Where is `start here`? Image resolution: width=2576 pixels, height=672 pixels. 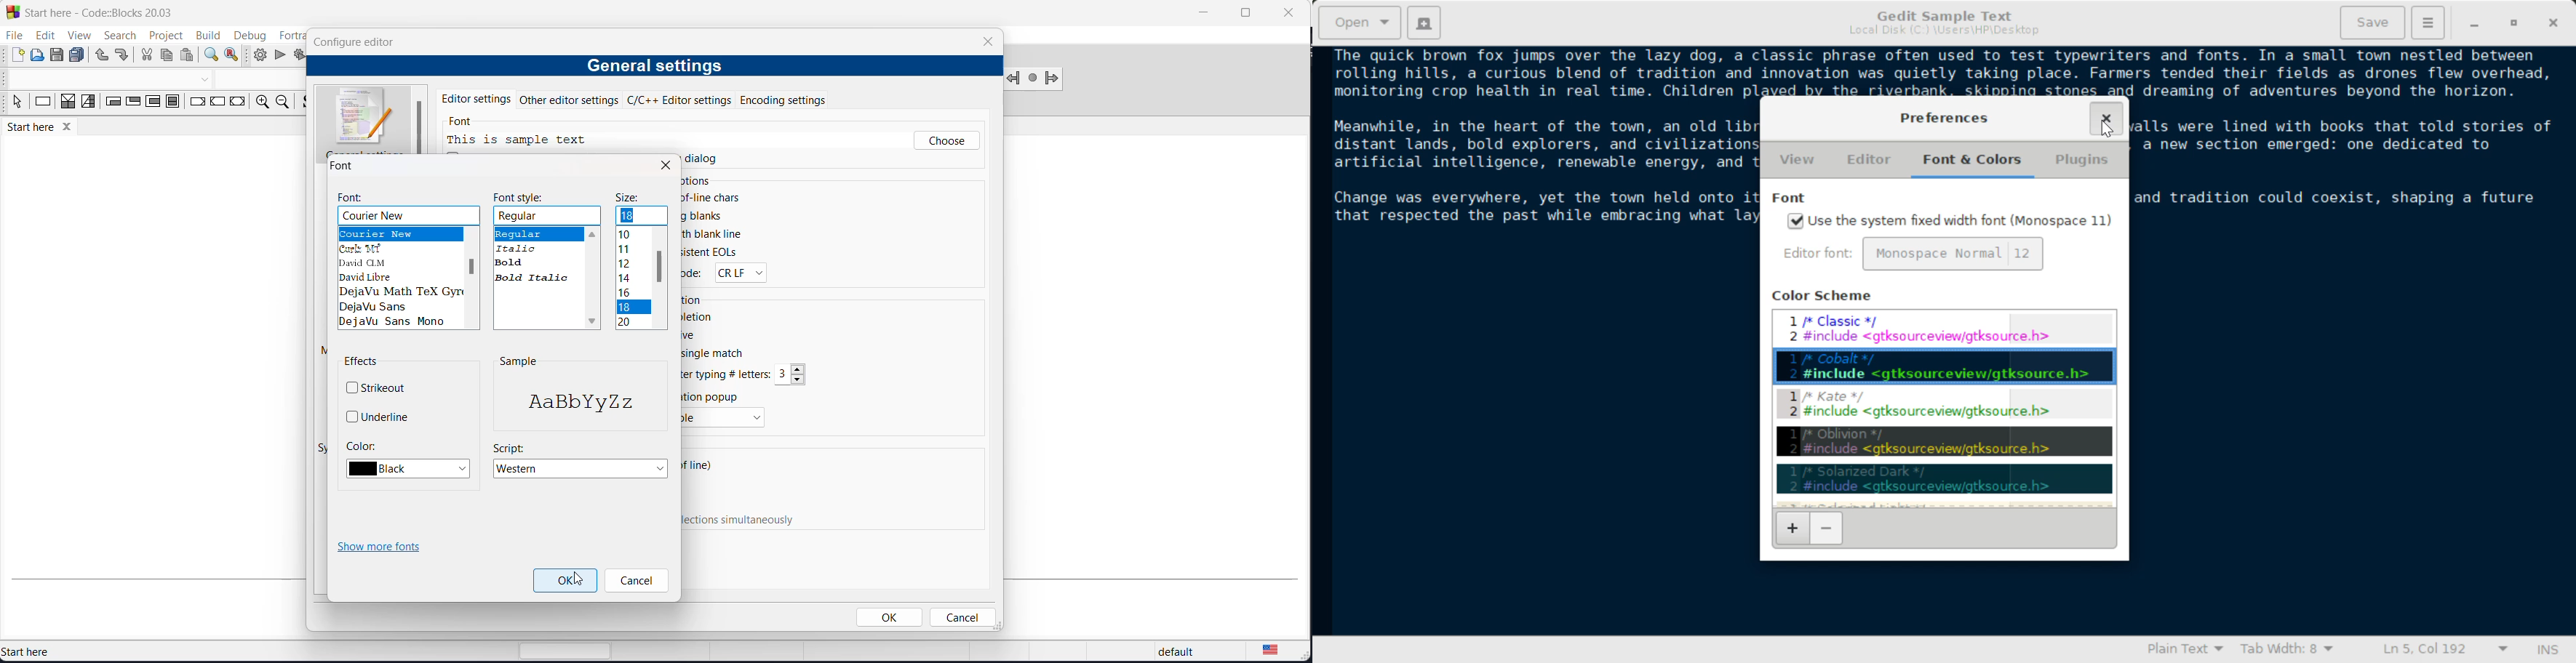
start here is located at coordinates (64, 651).